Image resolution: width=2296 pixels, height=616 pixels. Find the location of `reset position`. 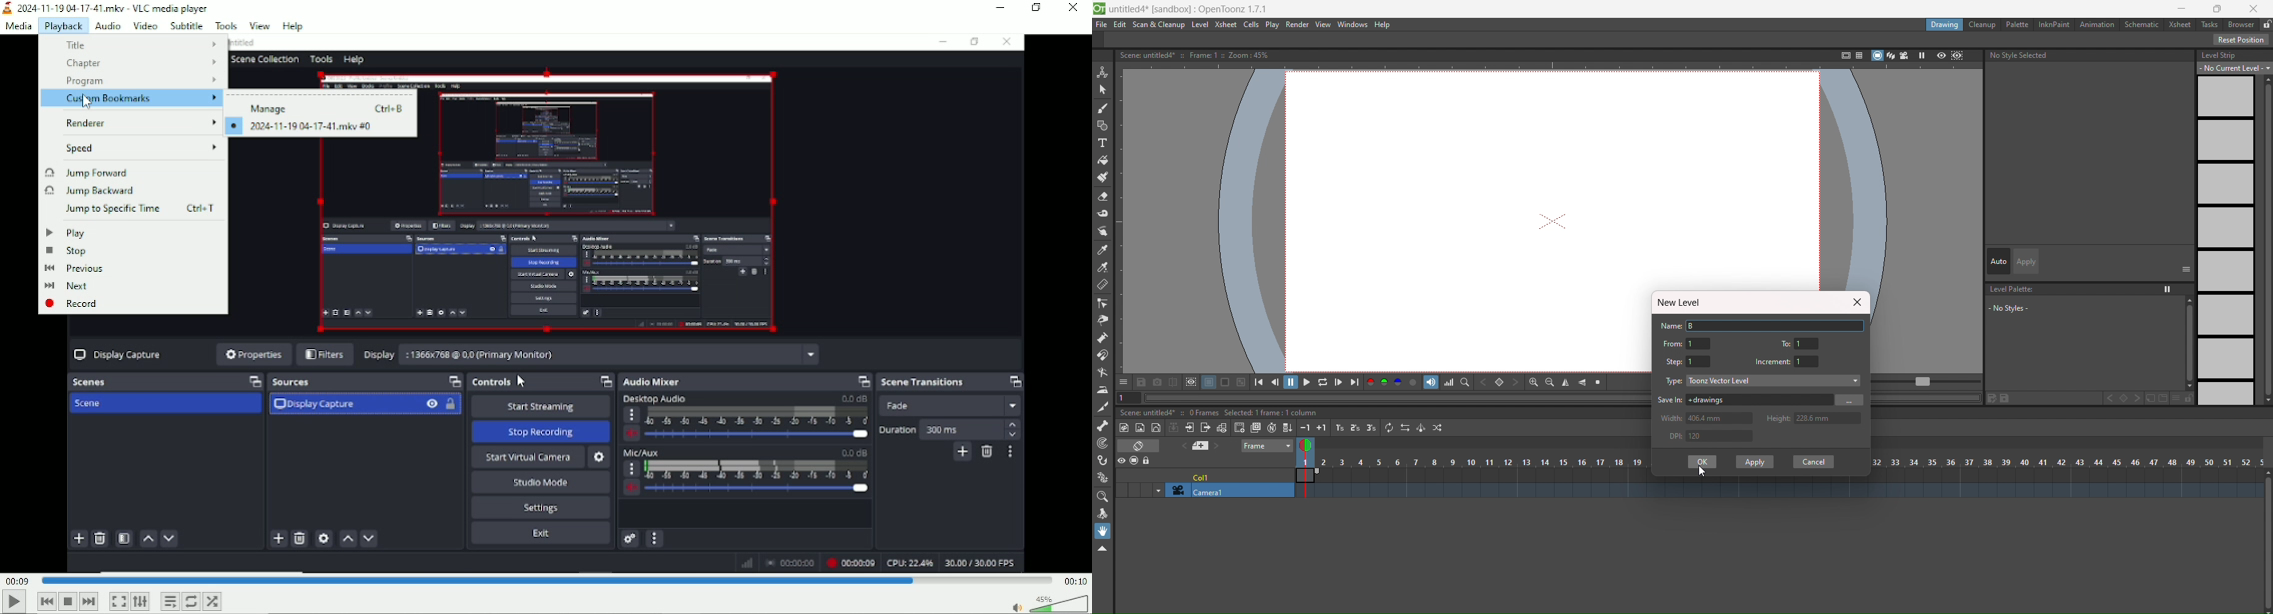

reset position is located at coordinates (2242, 39).